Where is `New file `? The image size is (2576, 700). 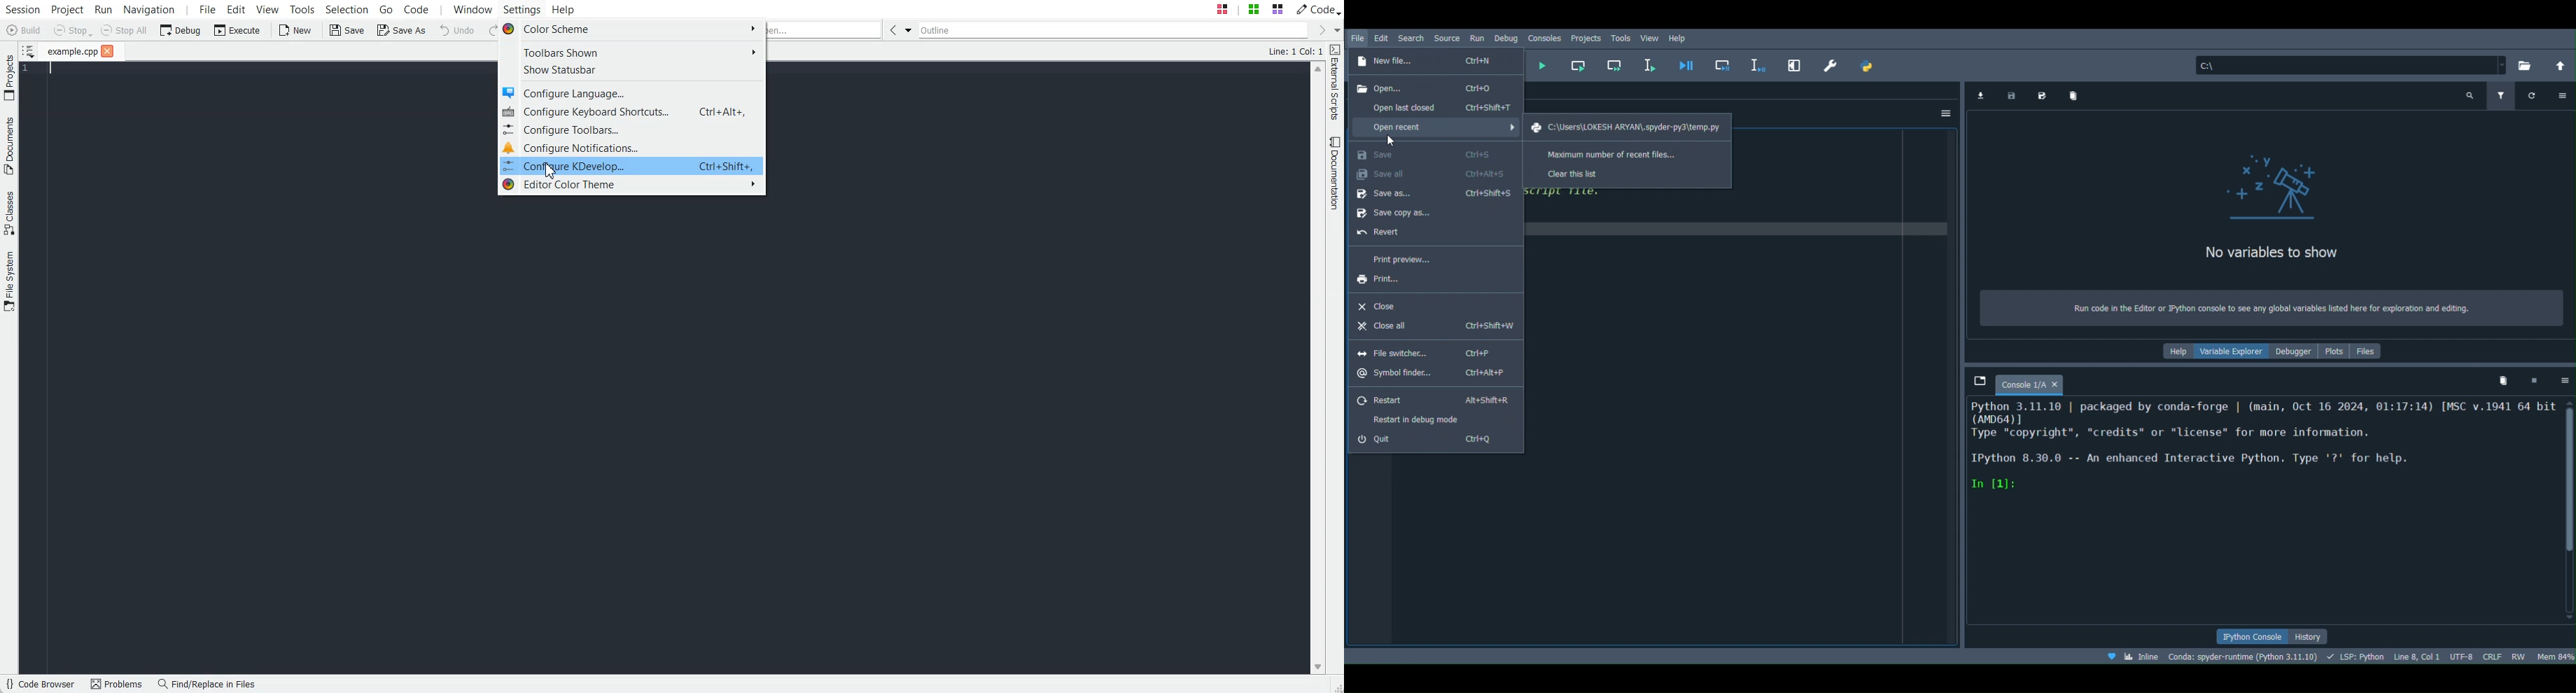
New file  is located at coordinates (1436, 62).